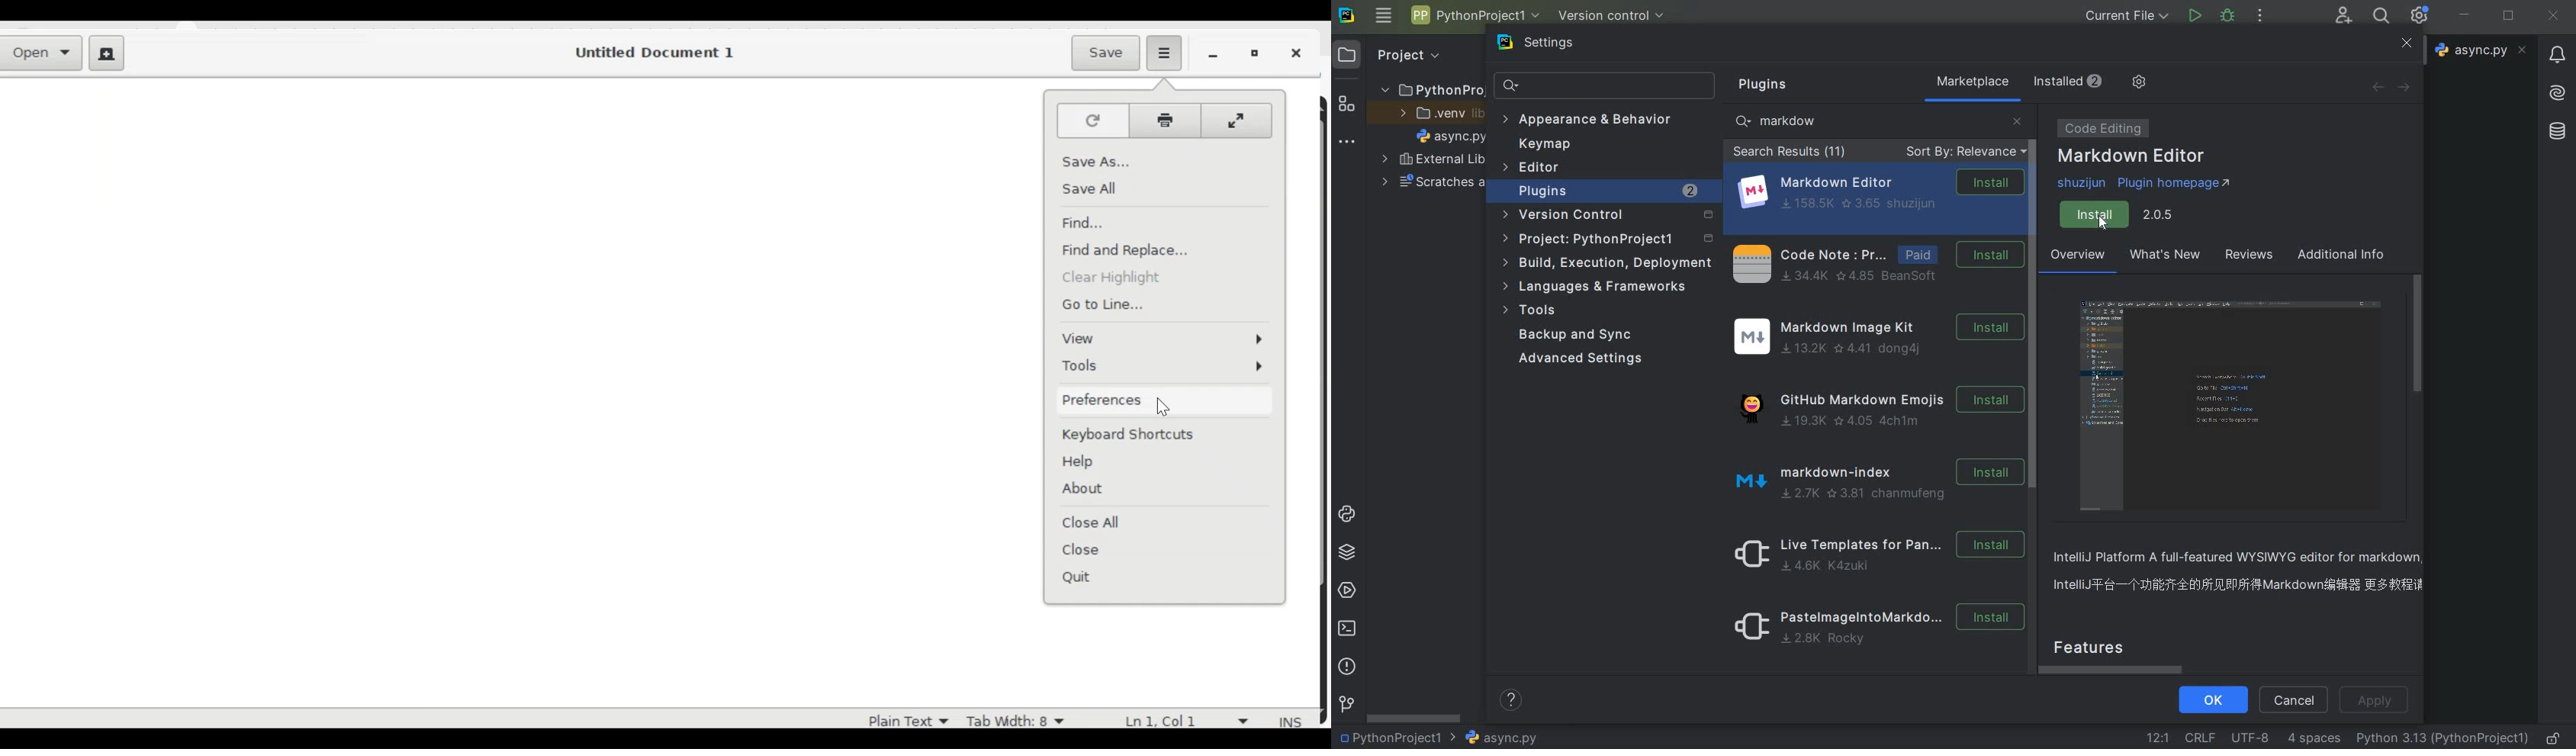 The image size is (2576, 756). Describe the element at coordinates (1434, 159) in the screenshot. I see `external libraries` at that location.